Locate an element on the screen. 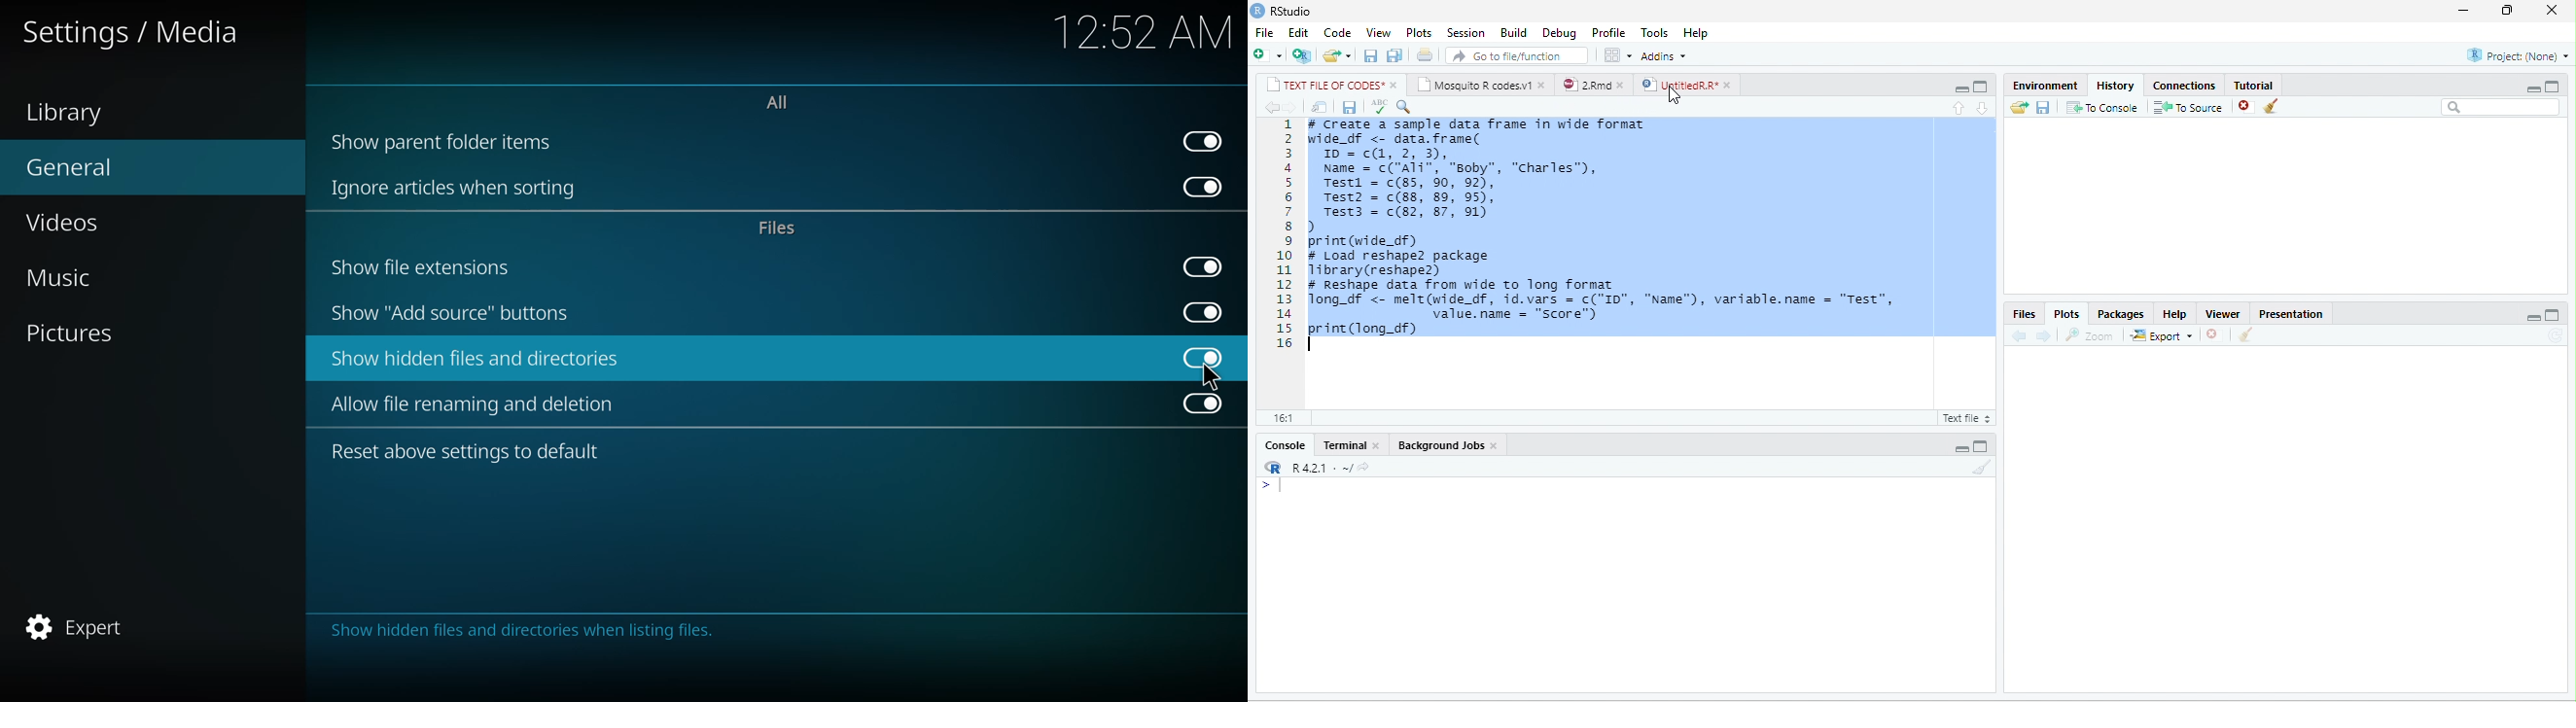  clear is located at coordinates (2246, 334).